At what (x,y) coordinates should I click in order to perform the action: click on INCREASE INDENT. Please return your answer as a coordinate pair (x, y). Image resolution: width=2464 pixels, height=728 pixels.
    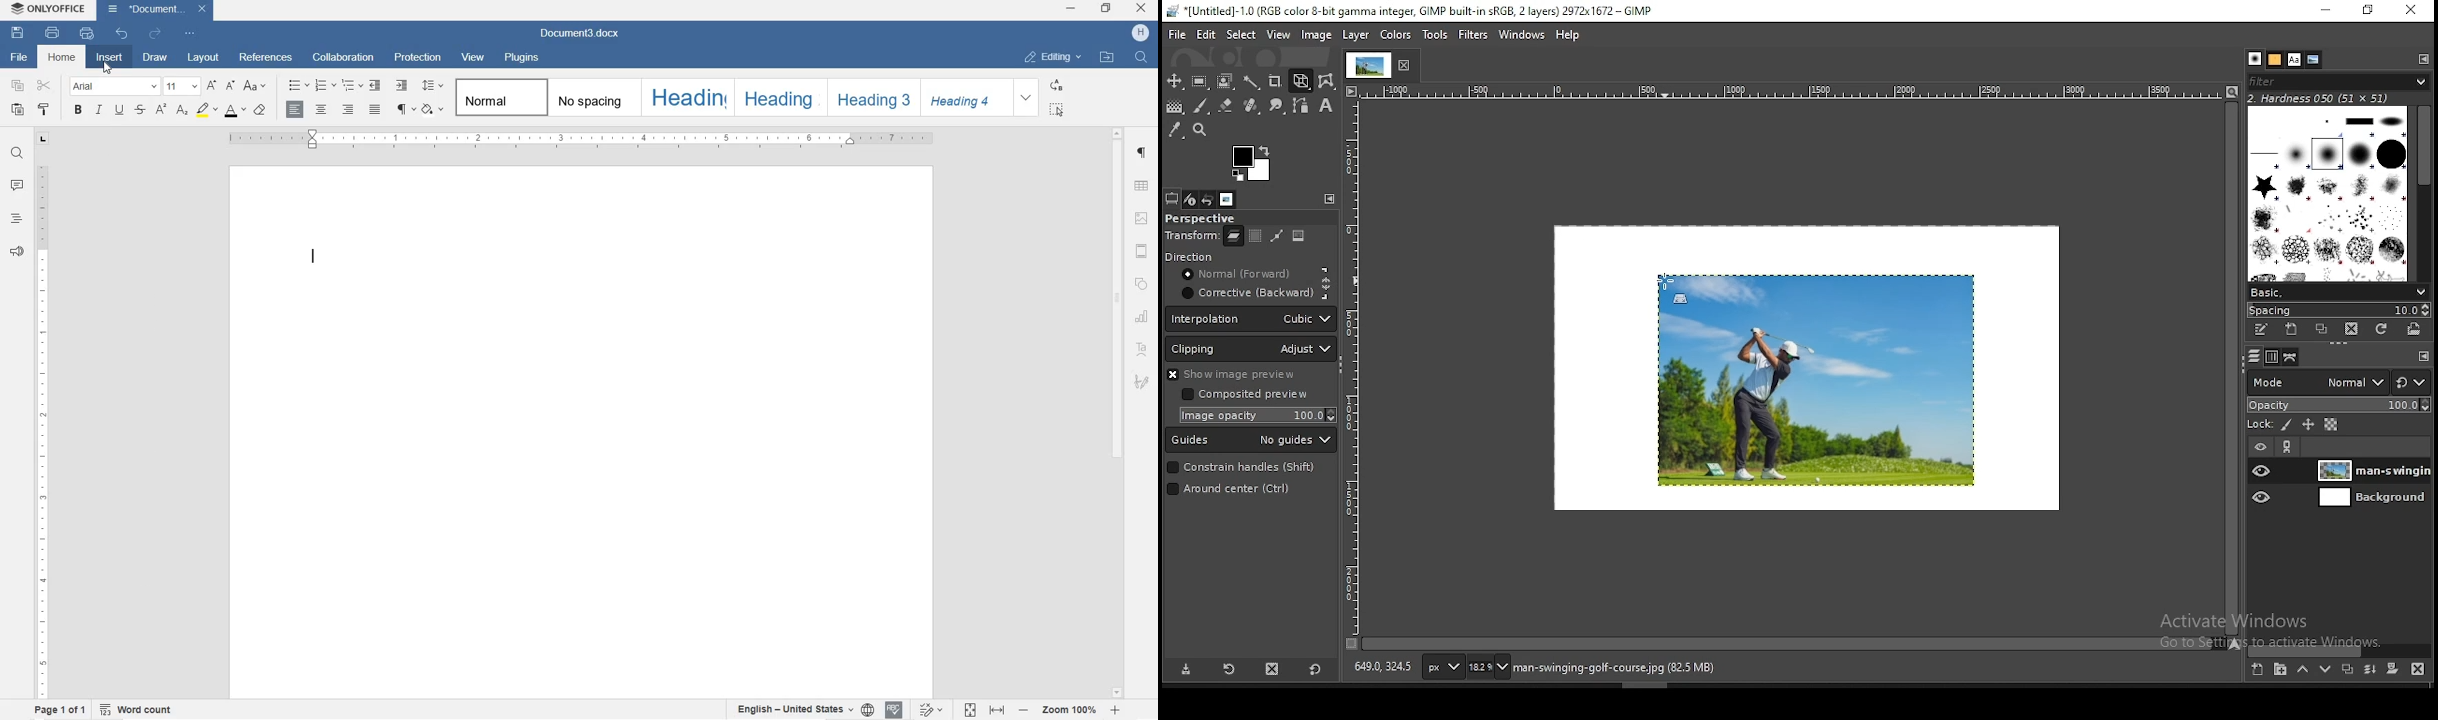
    Looking at the image, I should click on (401, 84).